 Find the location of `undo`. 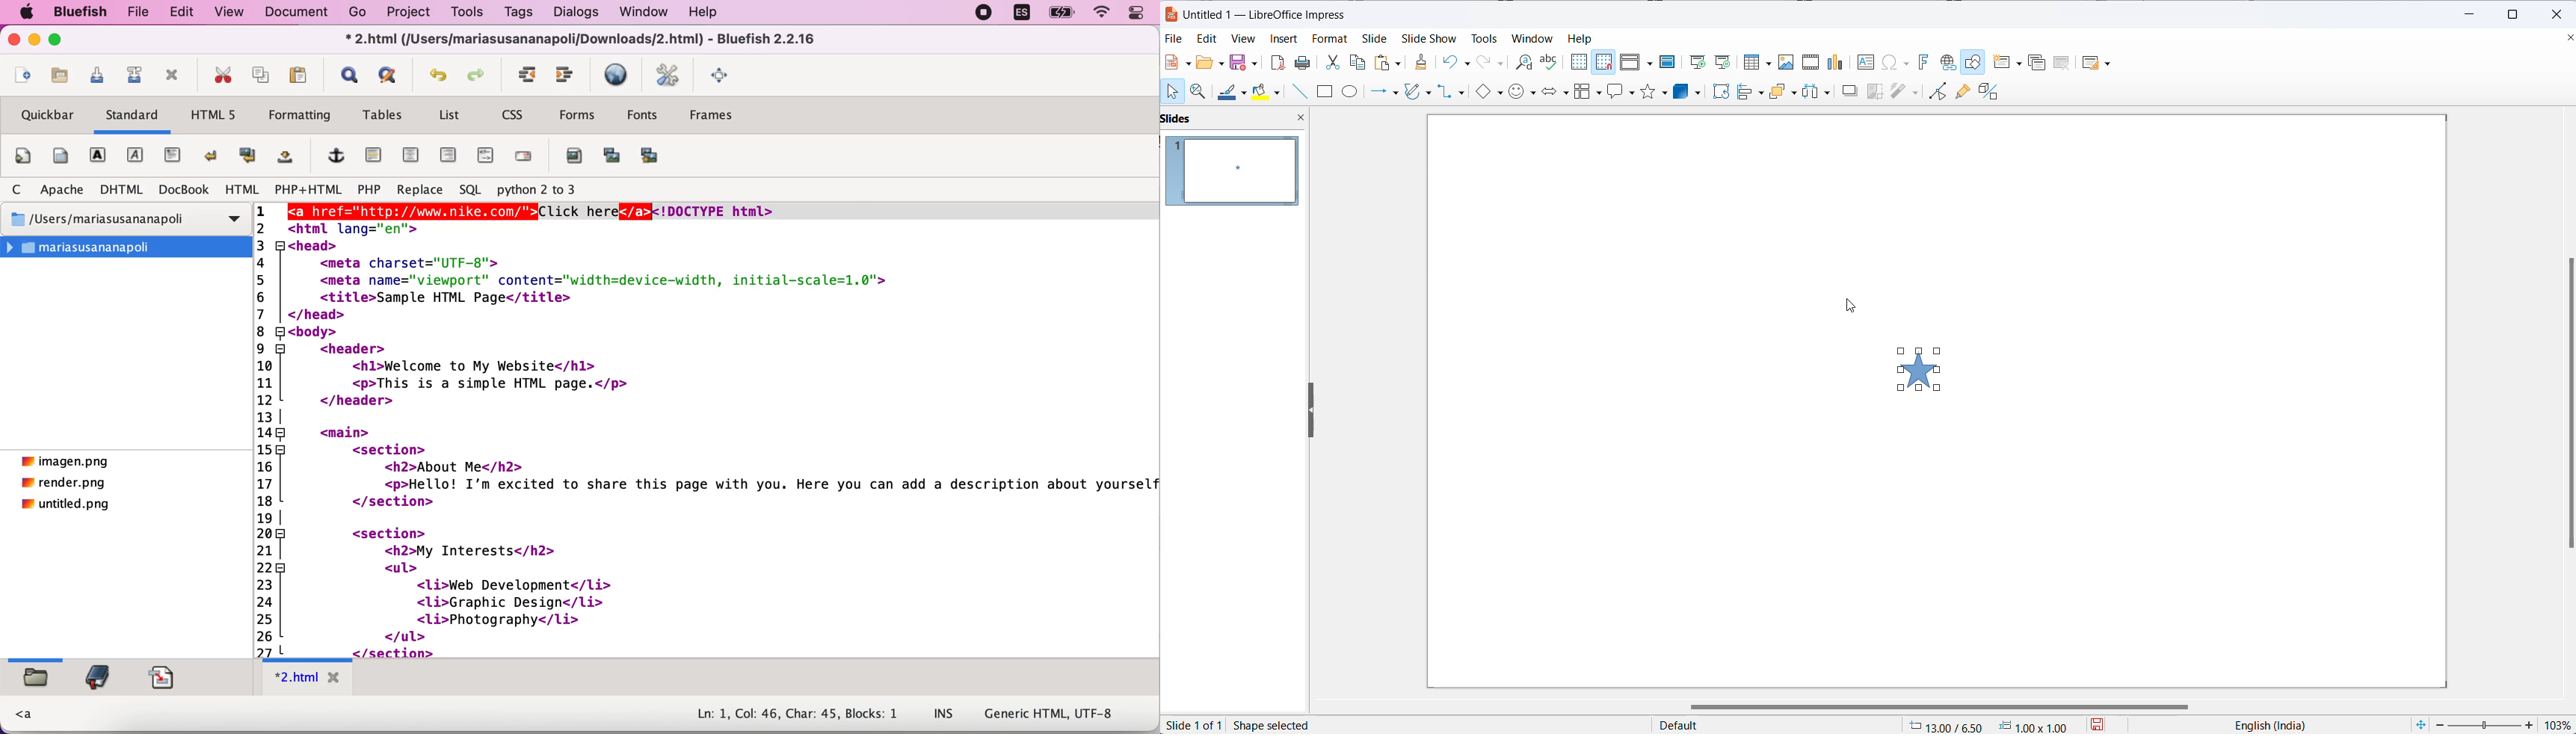

undo is located at coordinates (1461, 61).